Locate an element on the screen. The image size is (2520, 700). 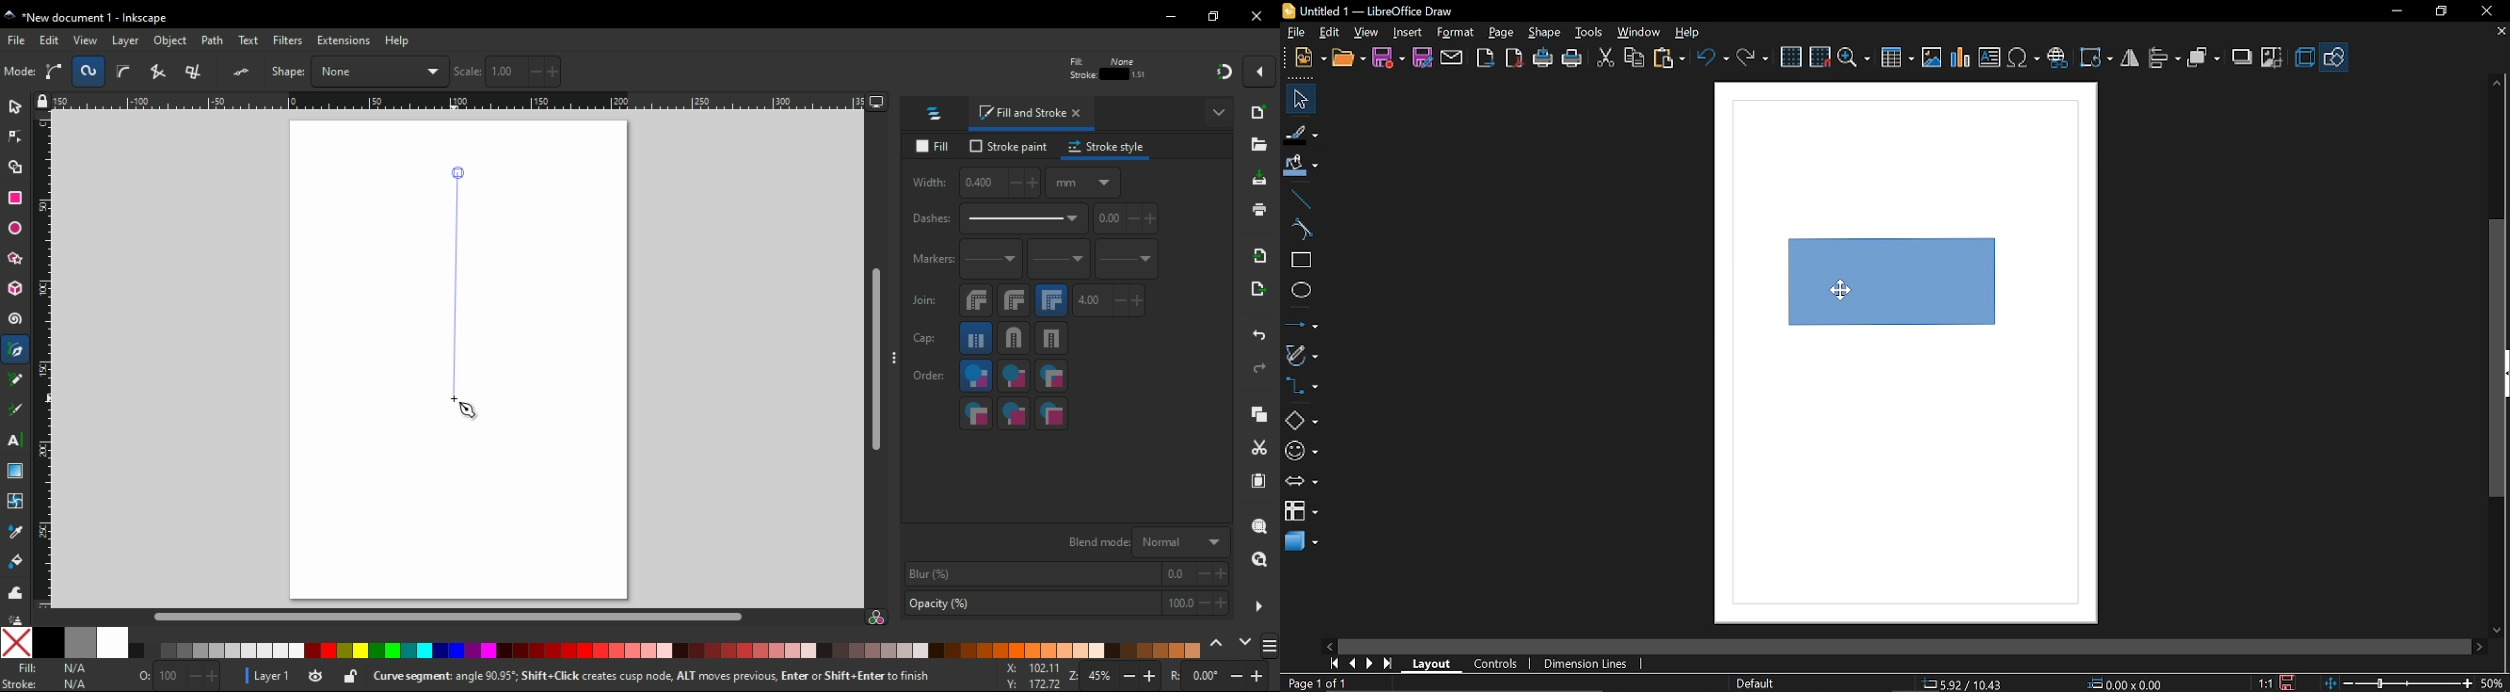
Tools is located at coordinates (1588, 34).